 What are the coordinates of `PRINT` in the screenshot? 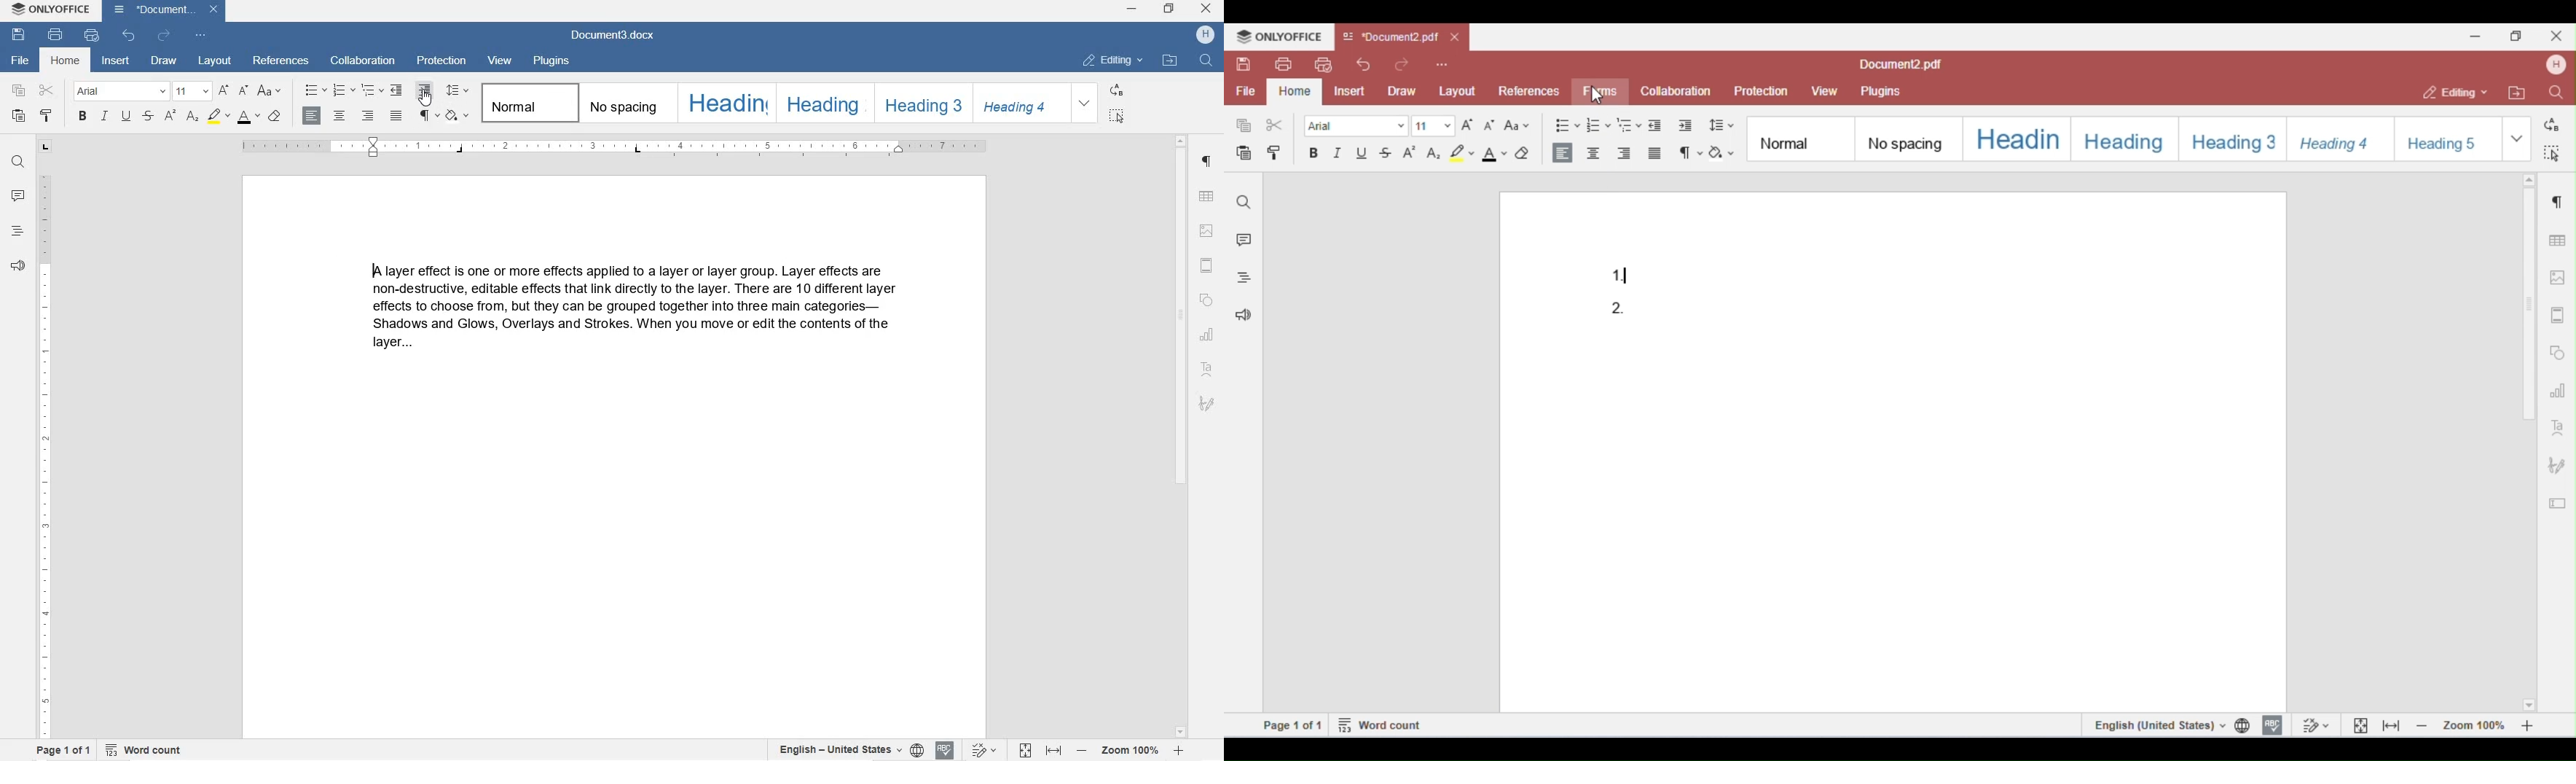 It's located at (55, 34).